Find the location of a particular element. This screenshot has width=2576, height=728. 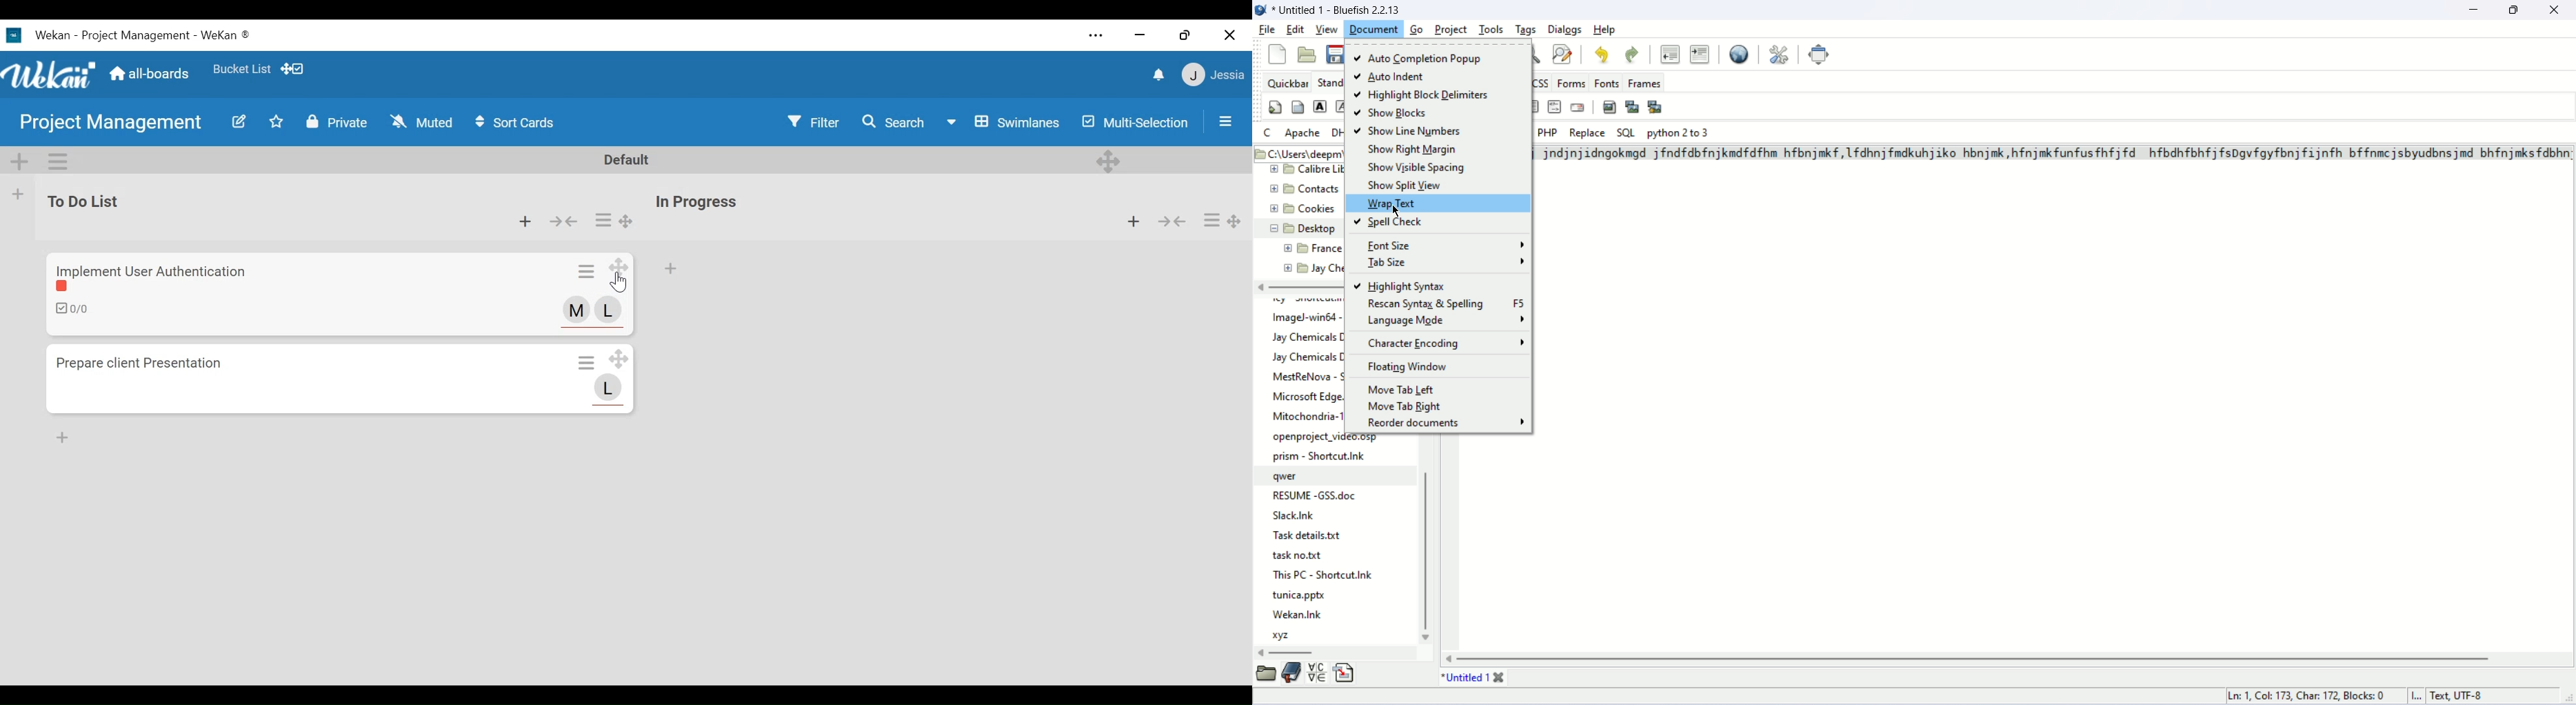

Desktop drag handle is located at coordinates (618, 268).